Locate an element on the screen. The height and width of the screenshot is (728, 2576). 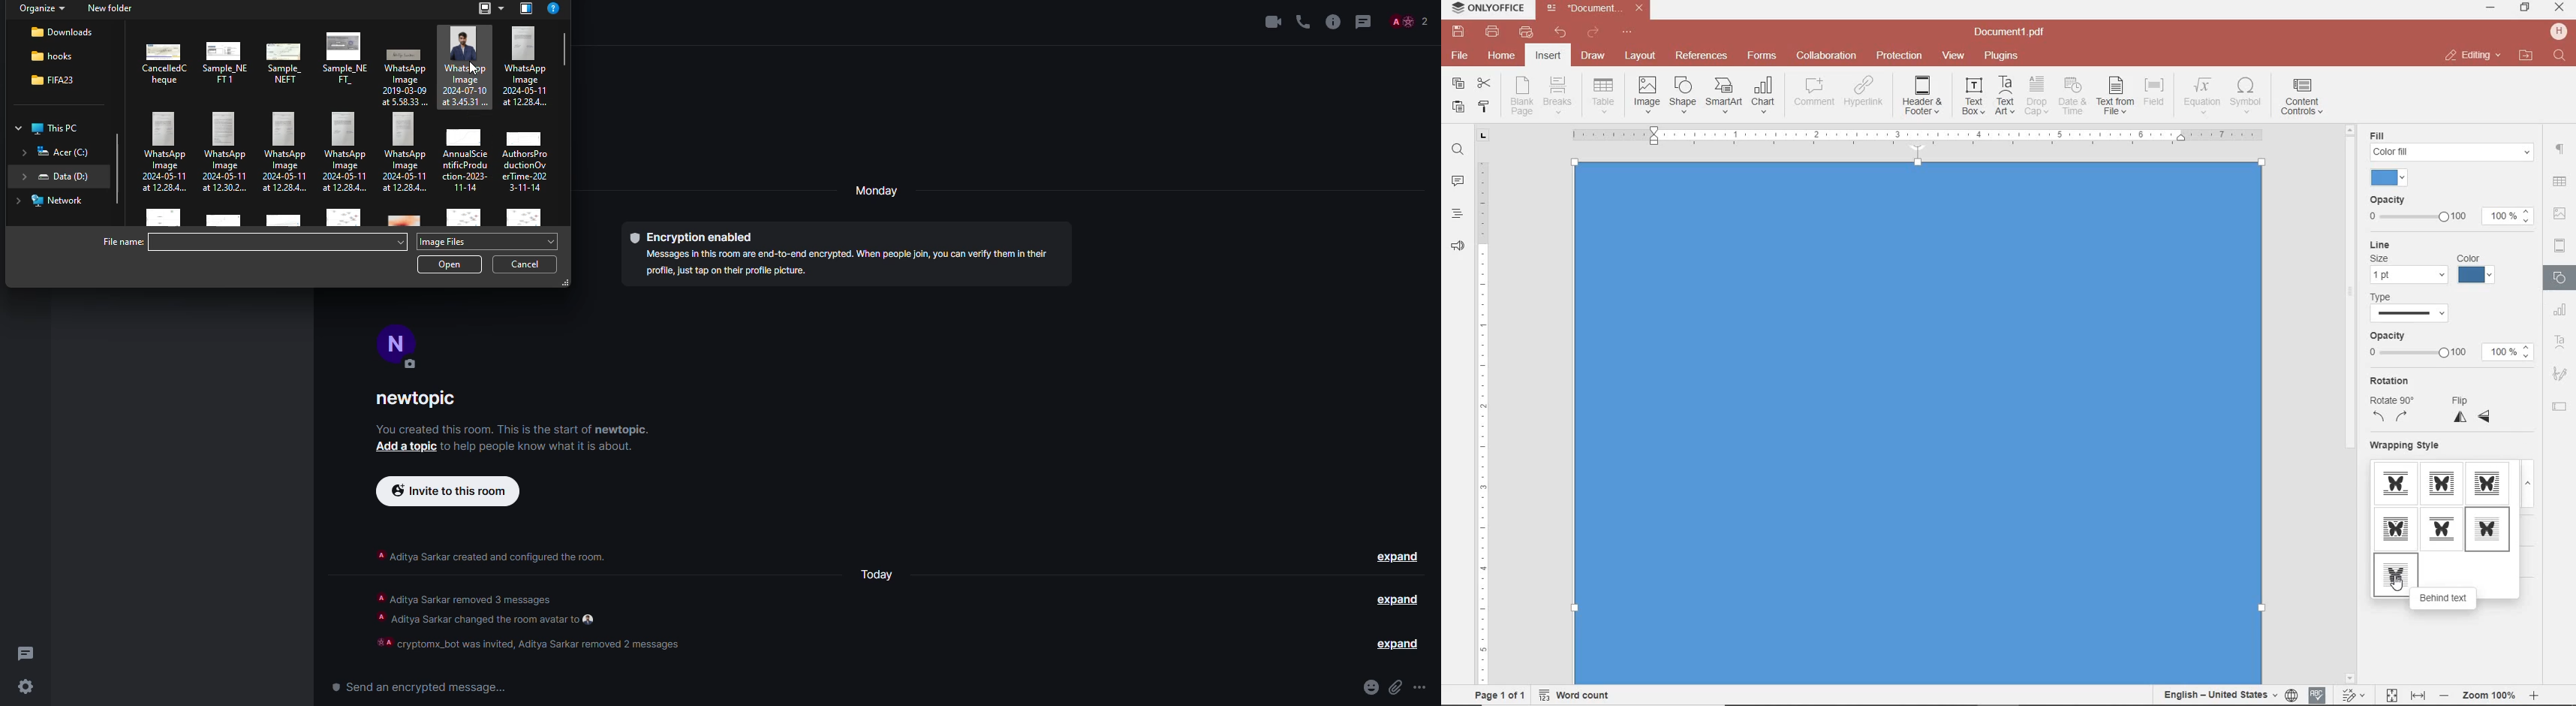
file name is located at coordinates (1598, 8).